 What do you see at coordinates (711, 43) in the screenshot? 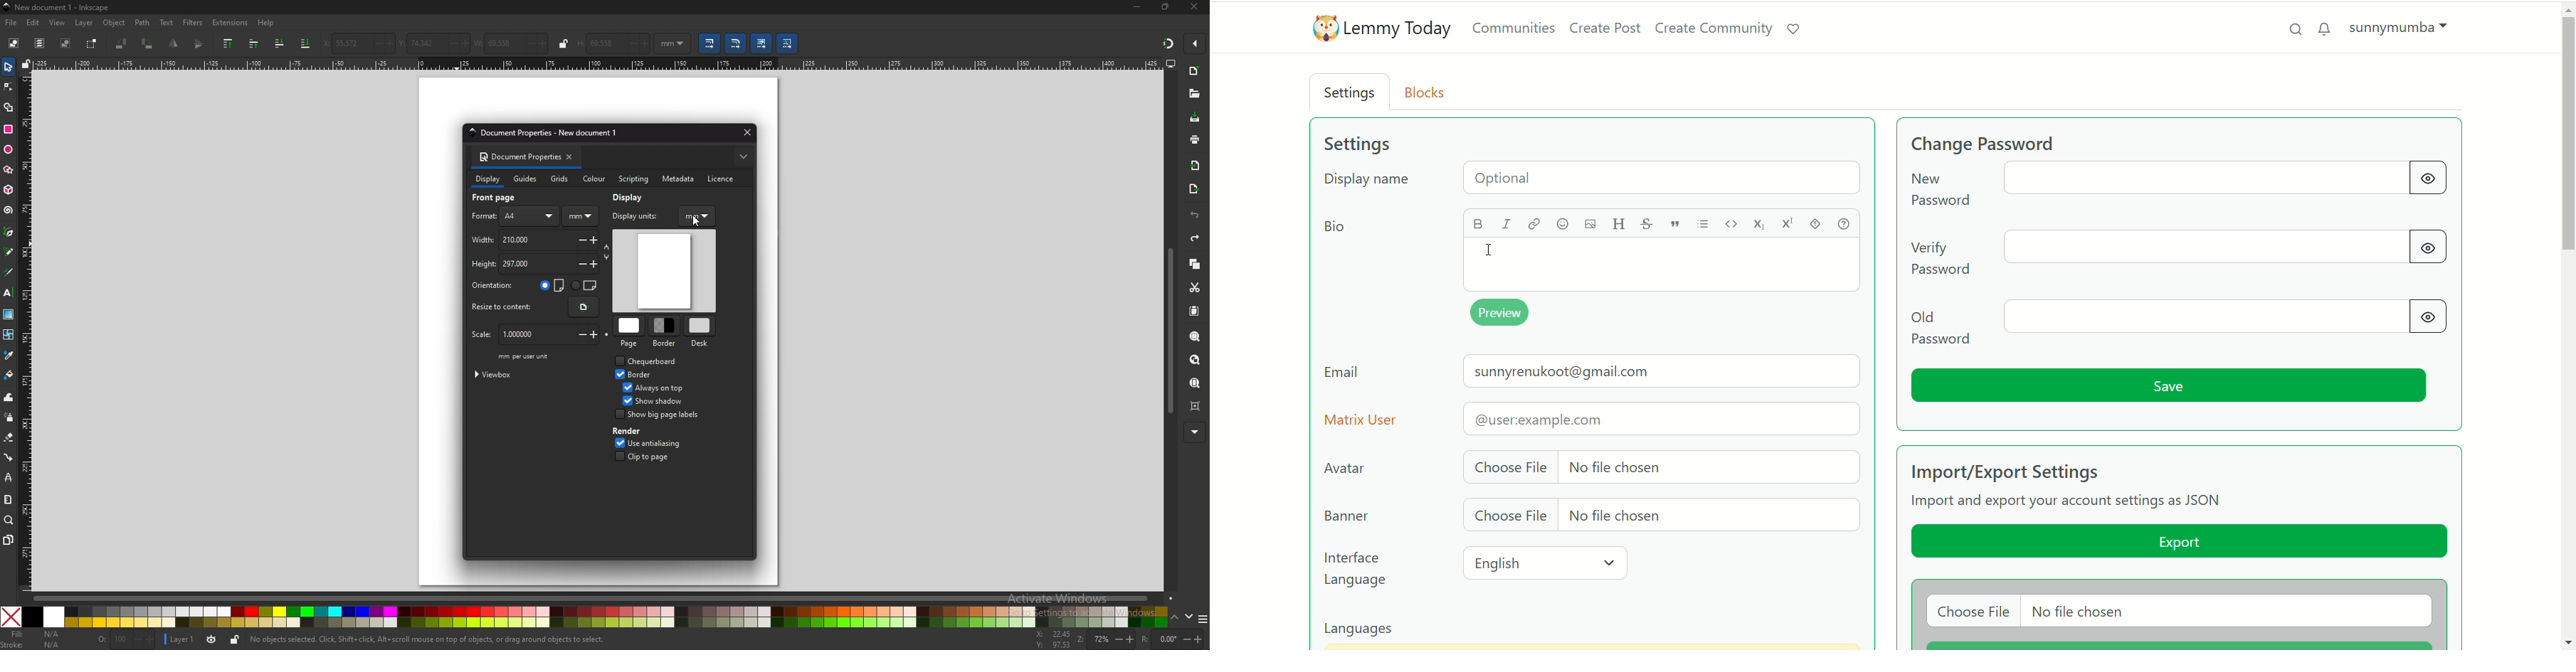
I see `scale stroke` at bounding box center [711, 43].